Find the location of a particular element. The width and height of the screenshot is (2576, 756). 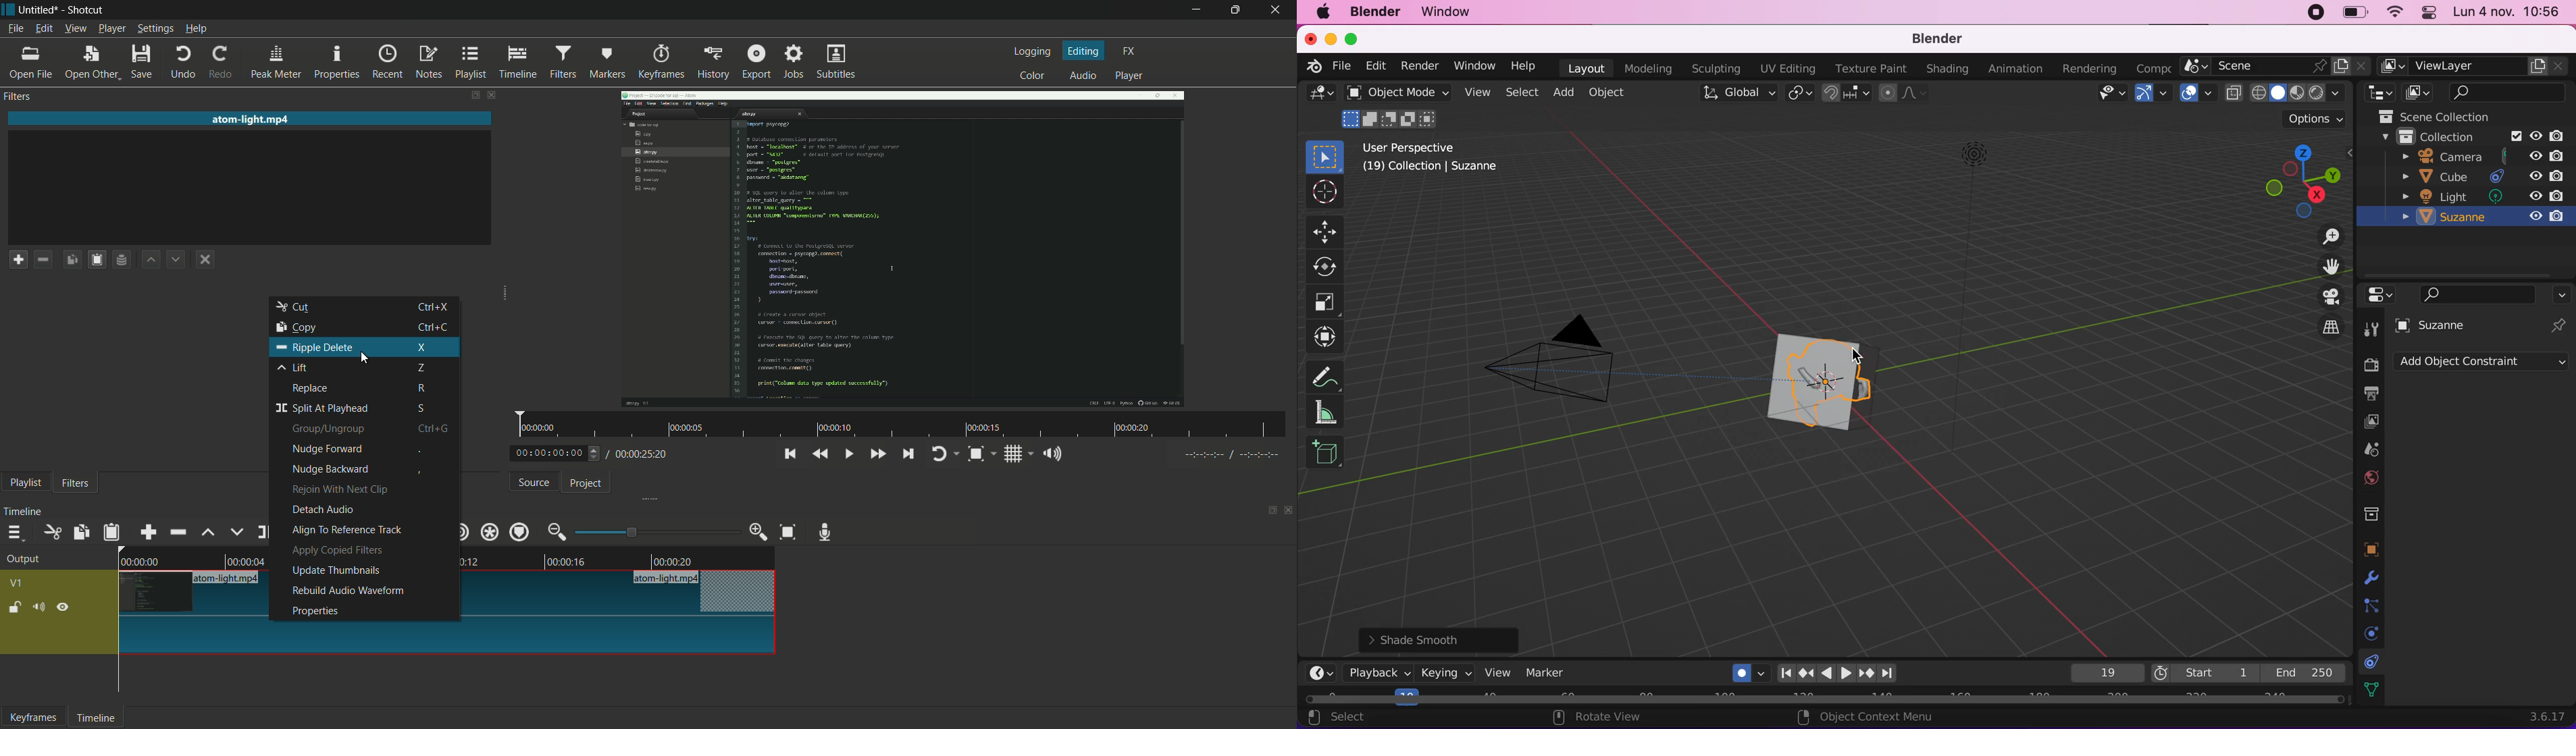

copy is located at coordinates (364, 327).